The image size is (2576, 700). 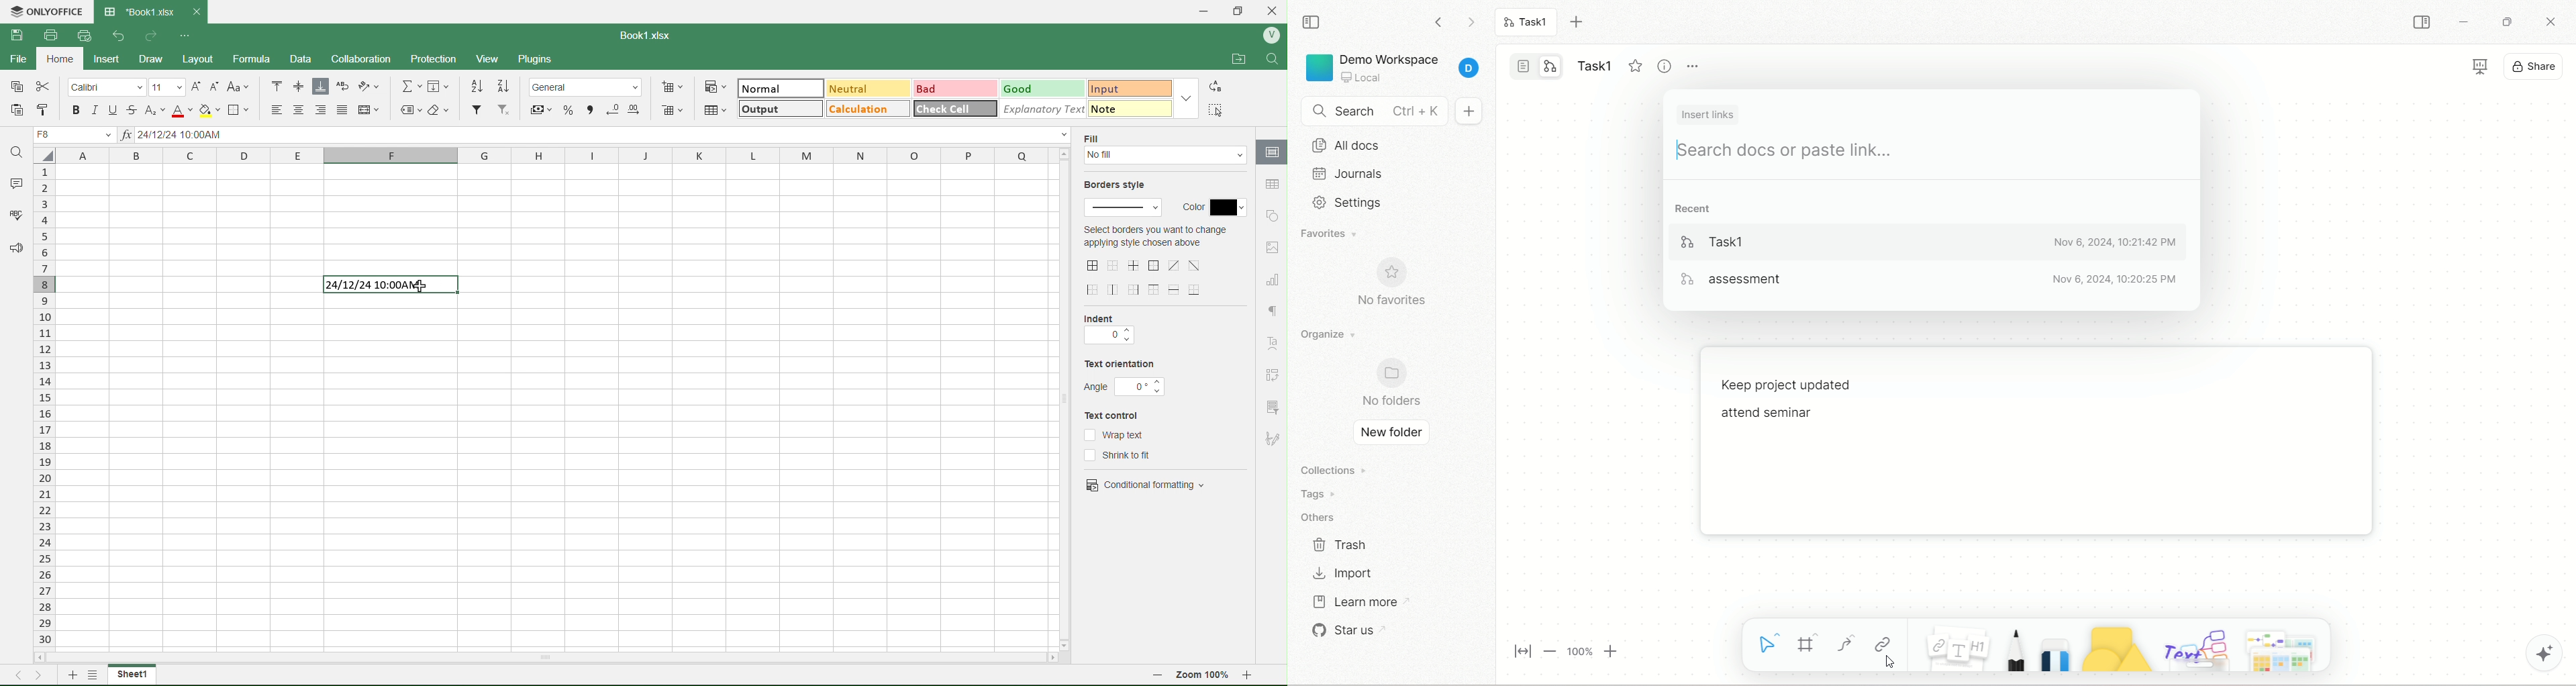 I want to click on Align Left, so click(x=272, y=109).